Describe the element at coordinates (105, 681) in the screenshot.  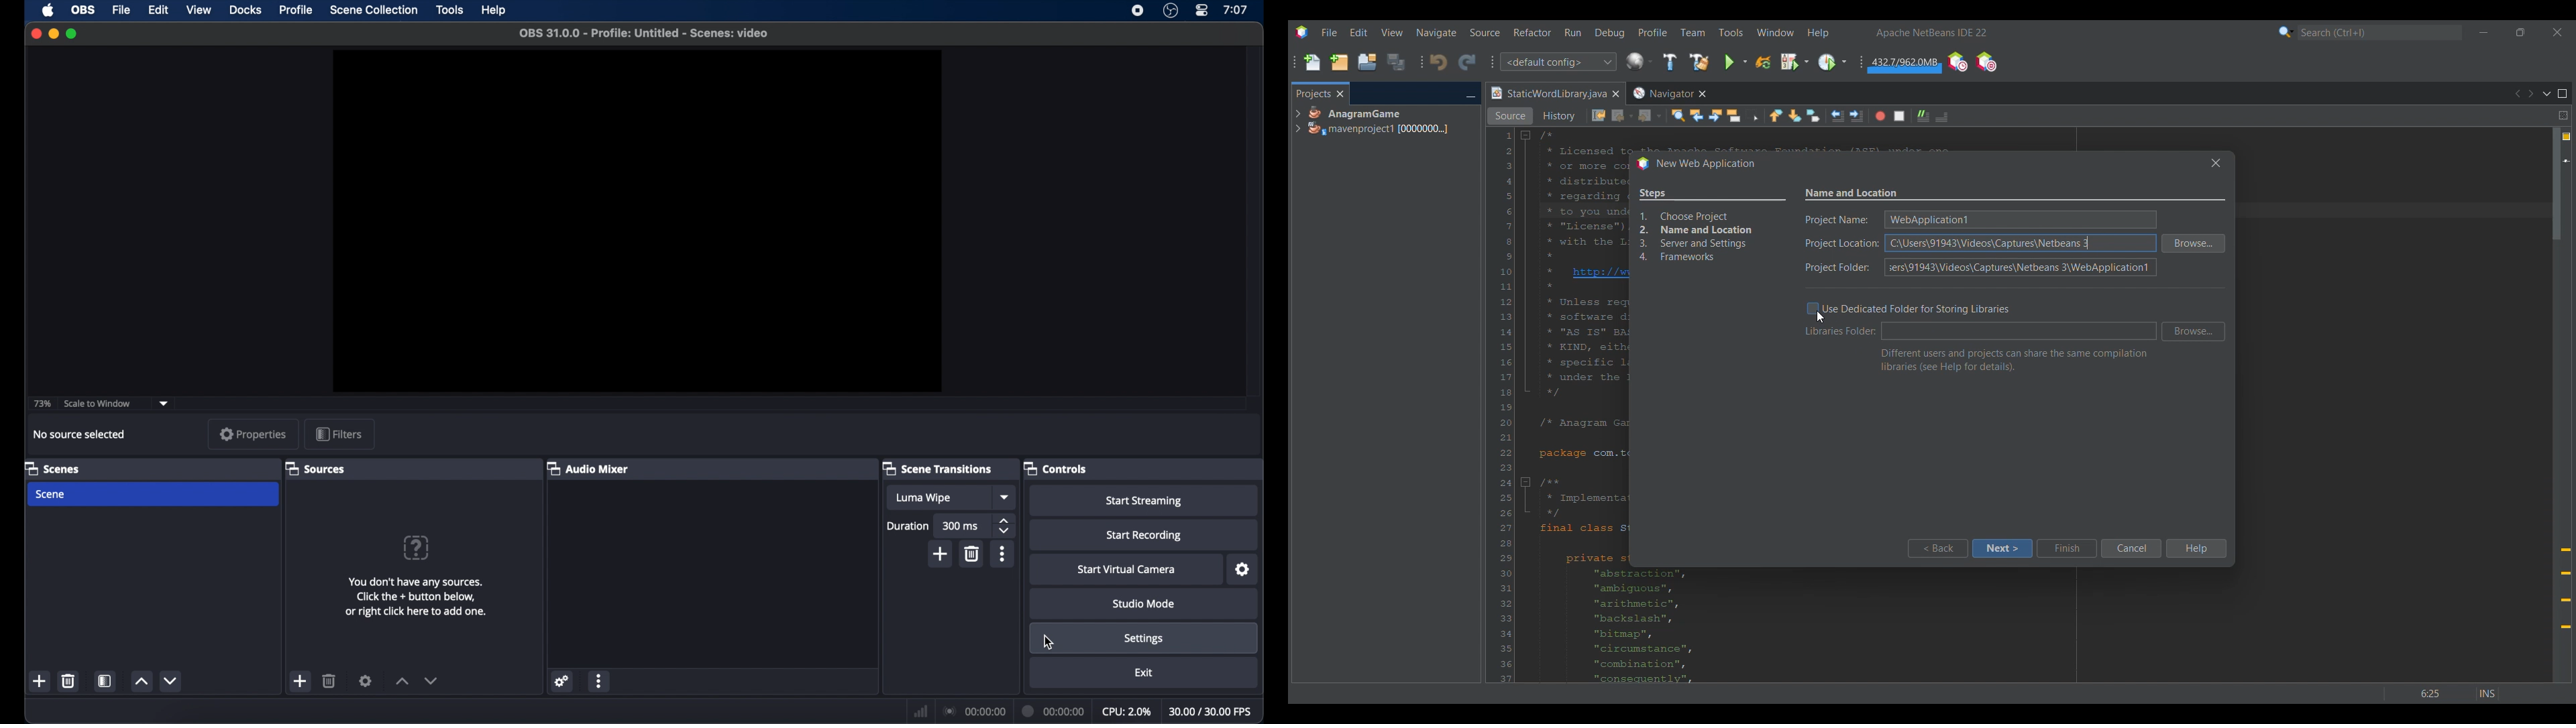
I see `scene filters` at that location.